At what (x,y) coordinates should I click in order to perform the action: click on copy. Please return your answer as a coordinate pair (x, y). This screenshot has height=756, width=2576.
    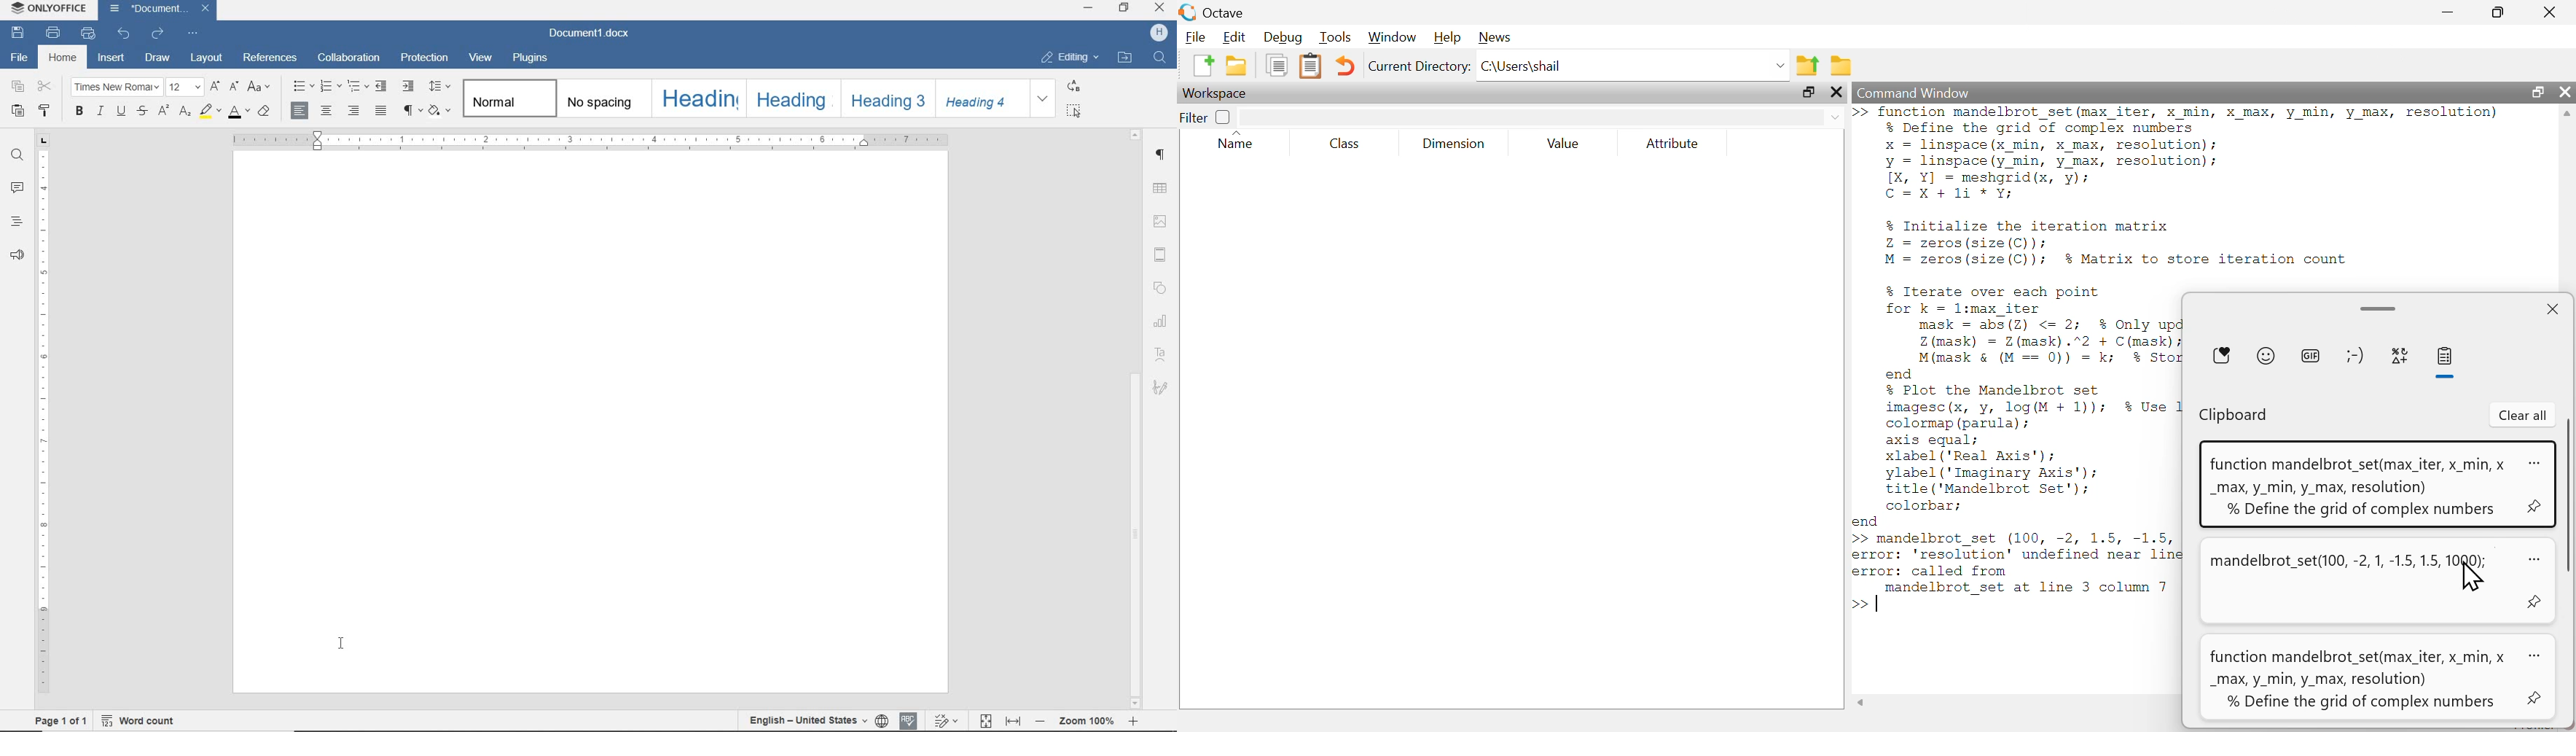
    Looking at the image, I should click on (18, 86).